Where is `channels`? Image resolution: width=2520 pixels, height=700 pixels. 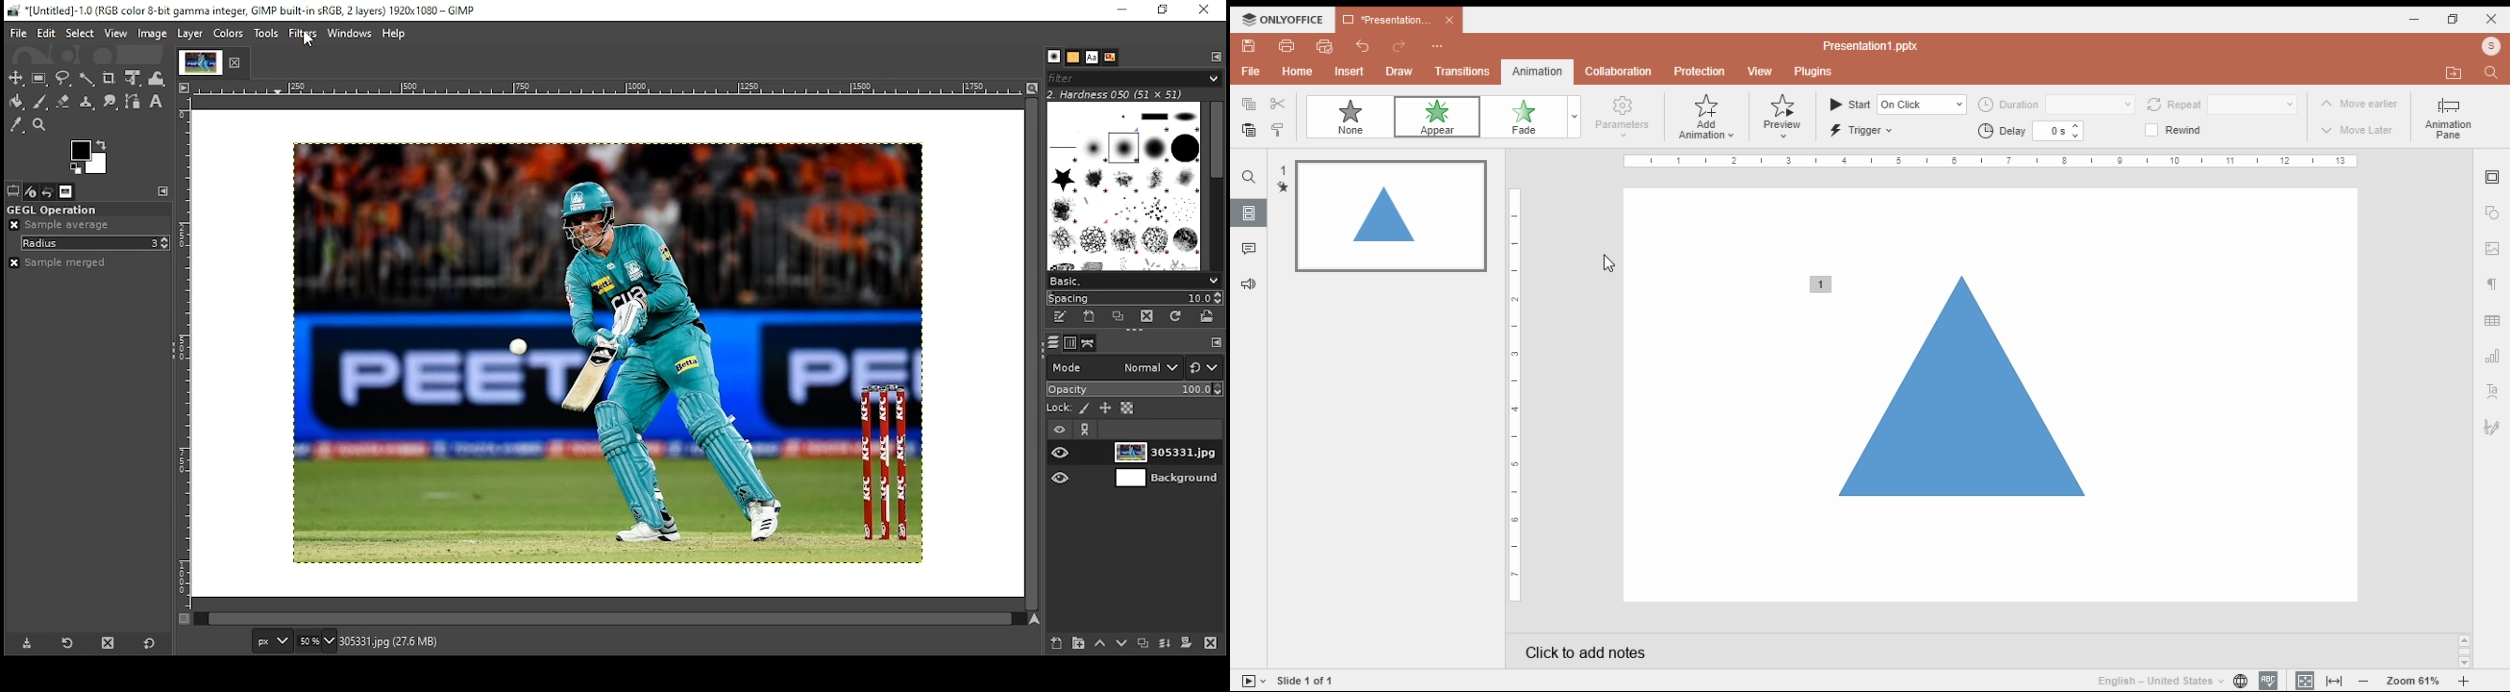 channels is located at coordinates (1072, 344).